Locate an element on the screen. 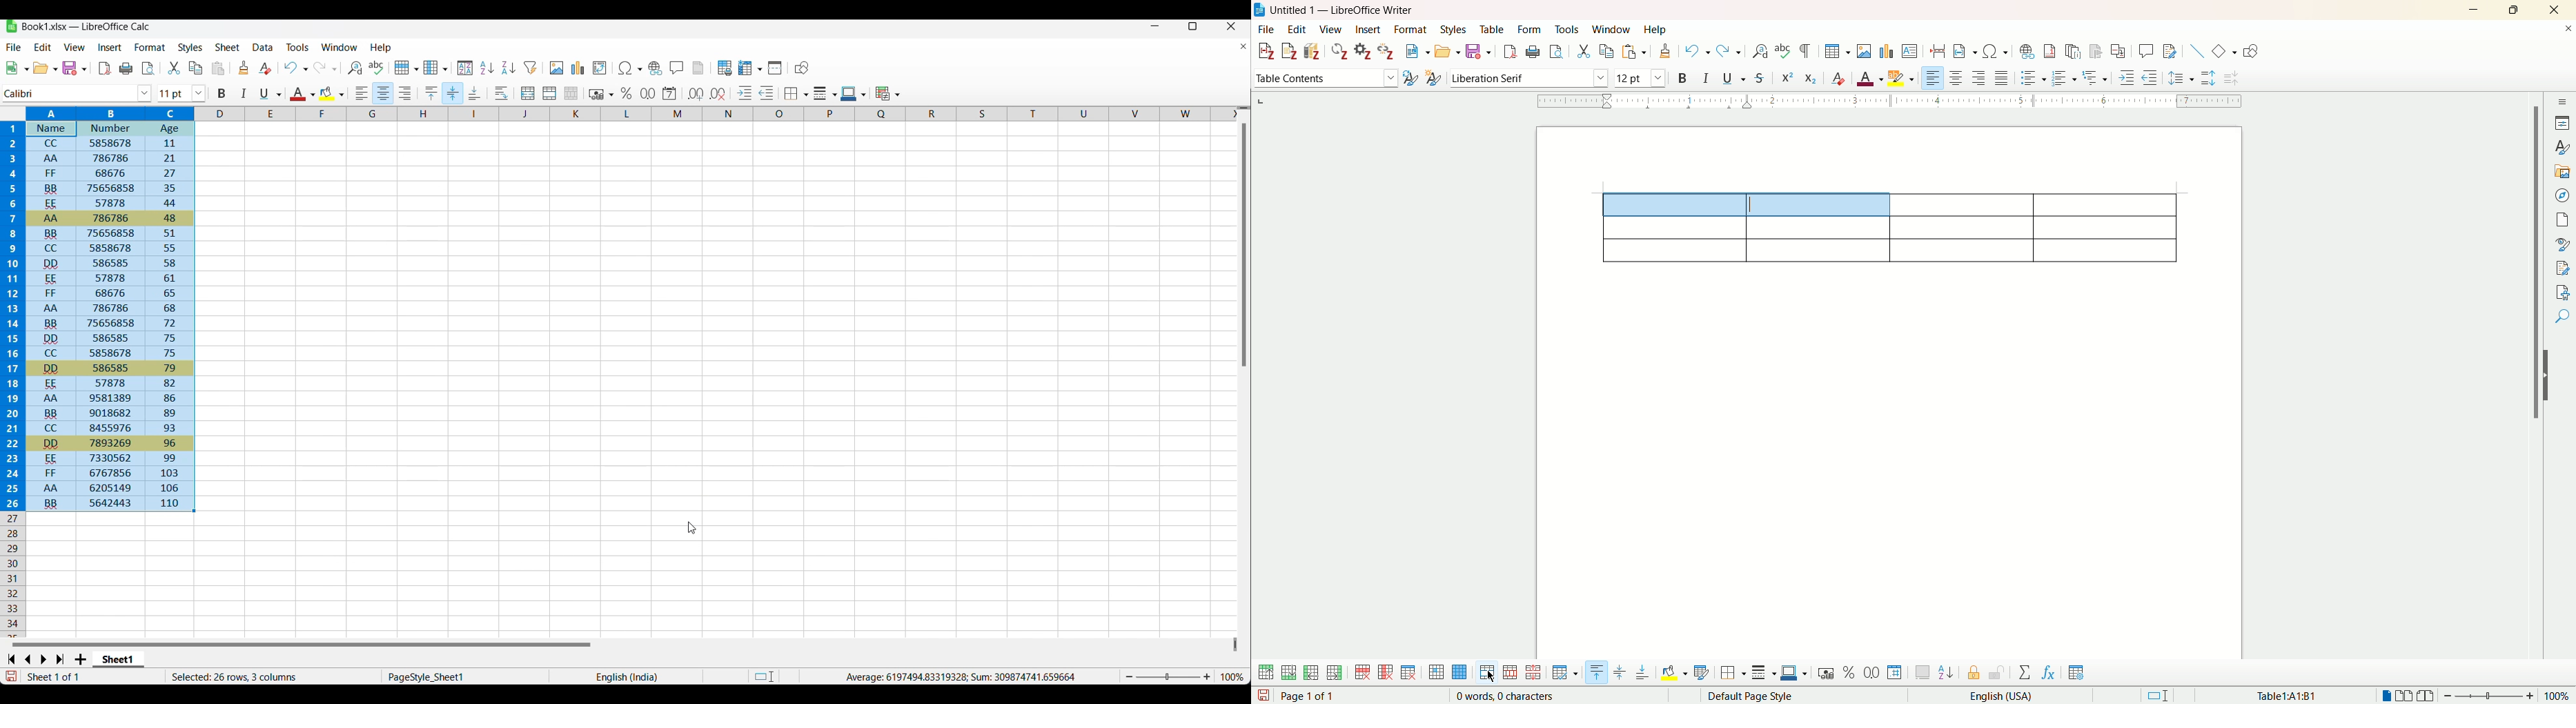 Image resolution: width=2576 pixels, height=728 pixels. split table is located at coordinates (1533, 673).